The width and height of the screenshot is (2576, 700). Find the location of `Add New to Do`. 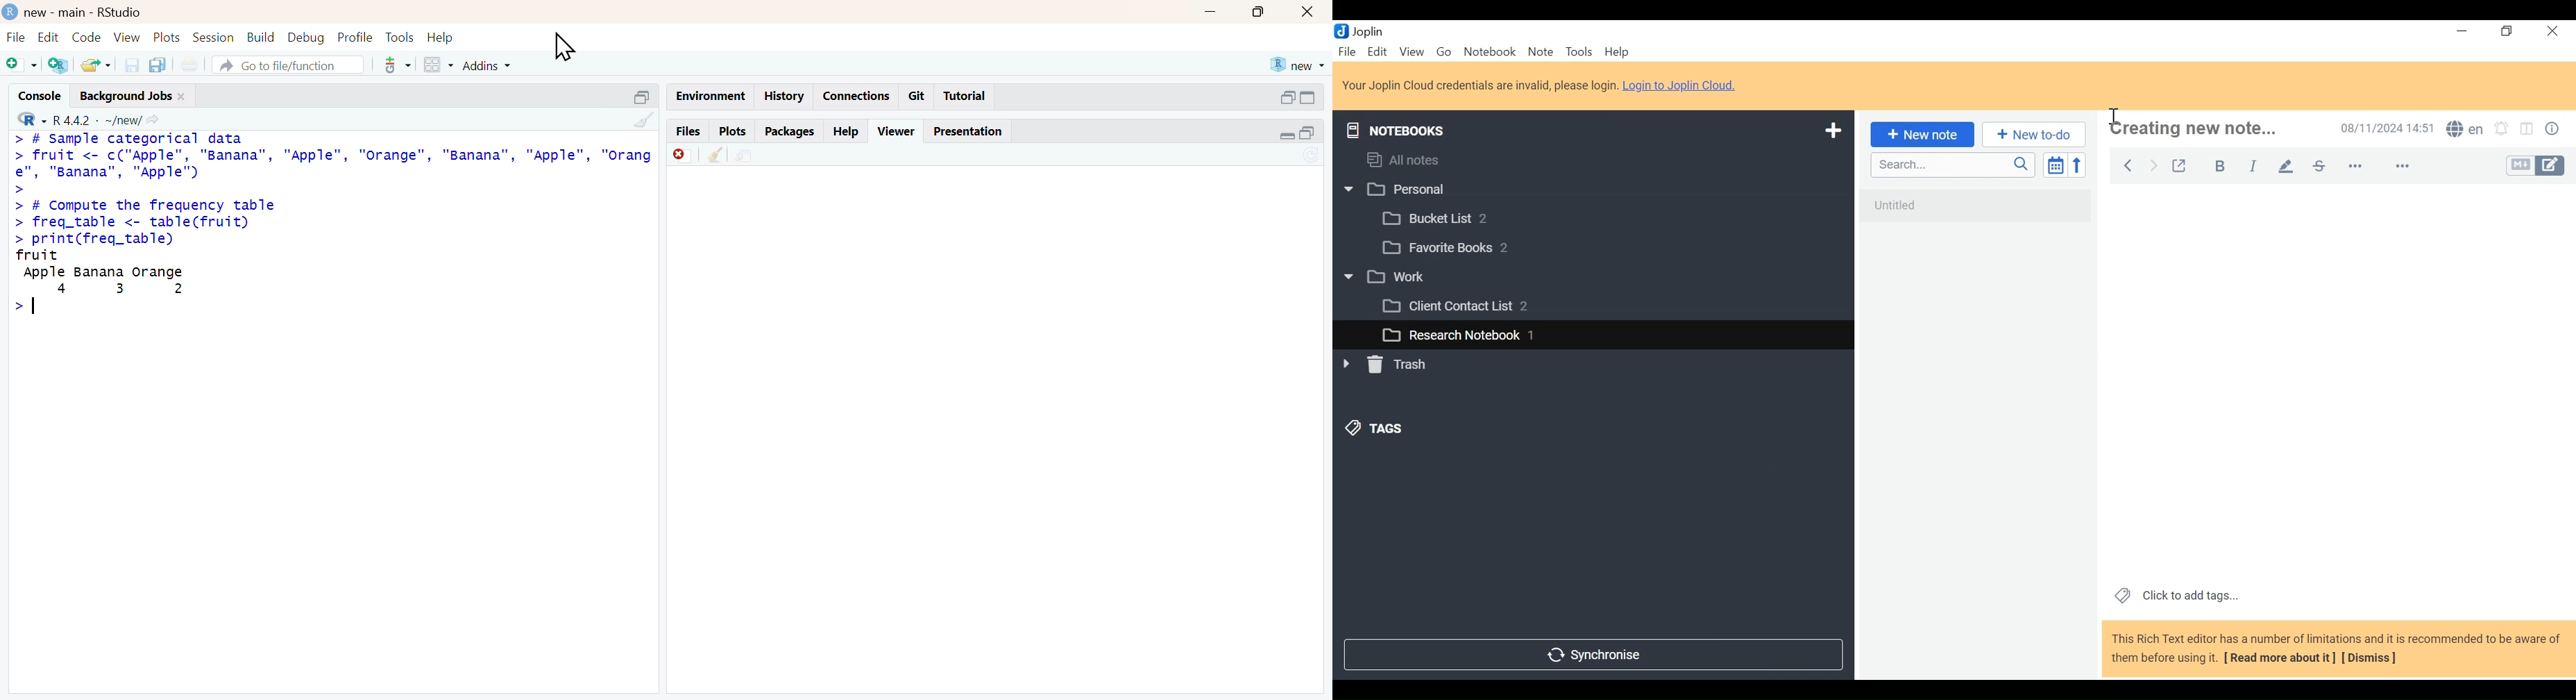

Add New to Do is located at coordinates (2034, 135).